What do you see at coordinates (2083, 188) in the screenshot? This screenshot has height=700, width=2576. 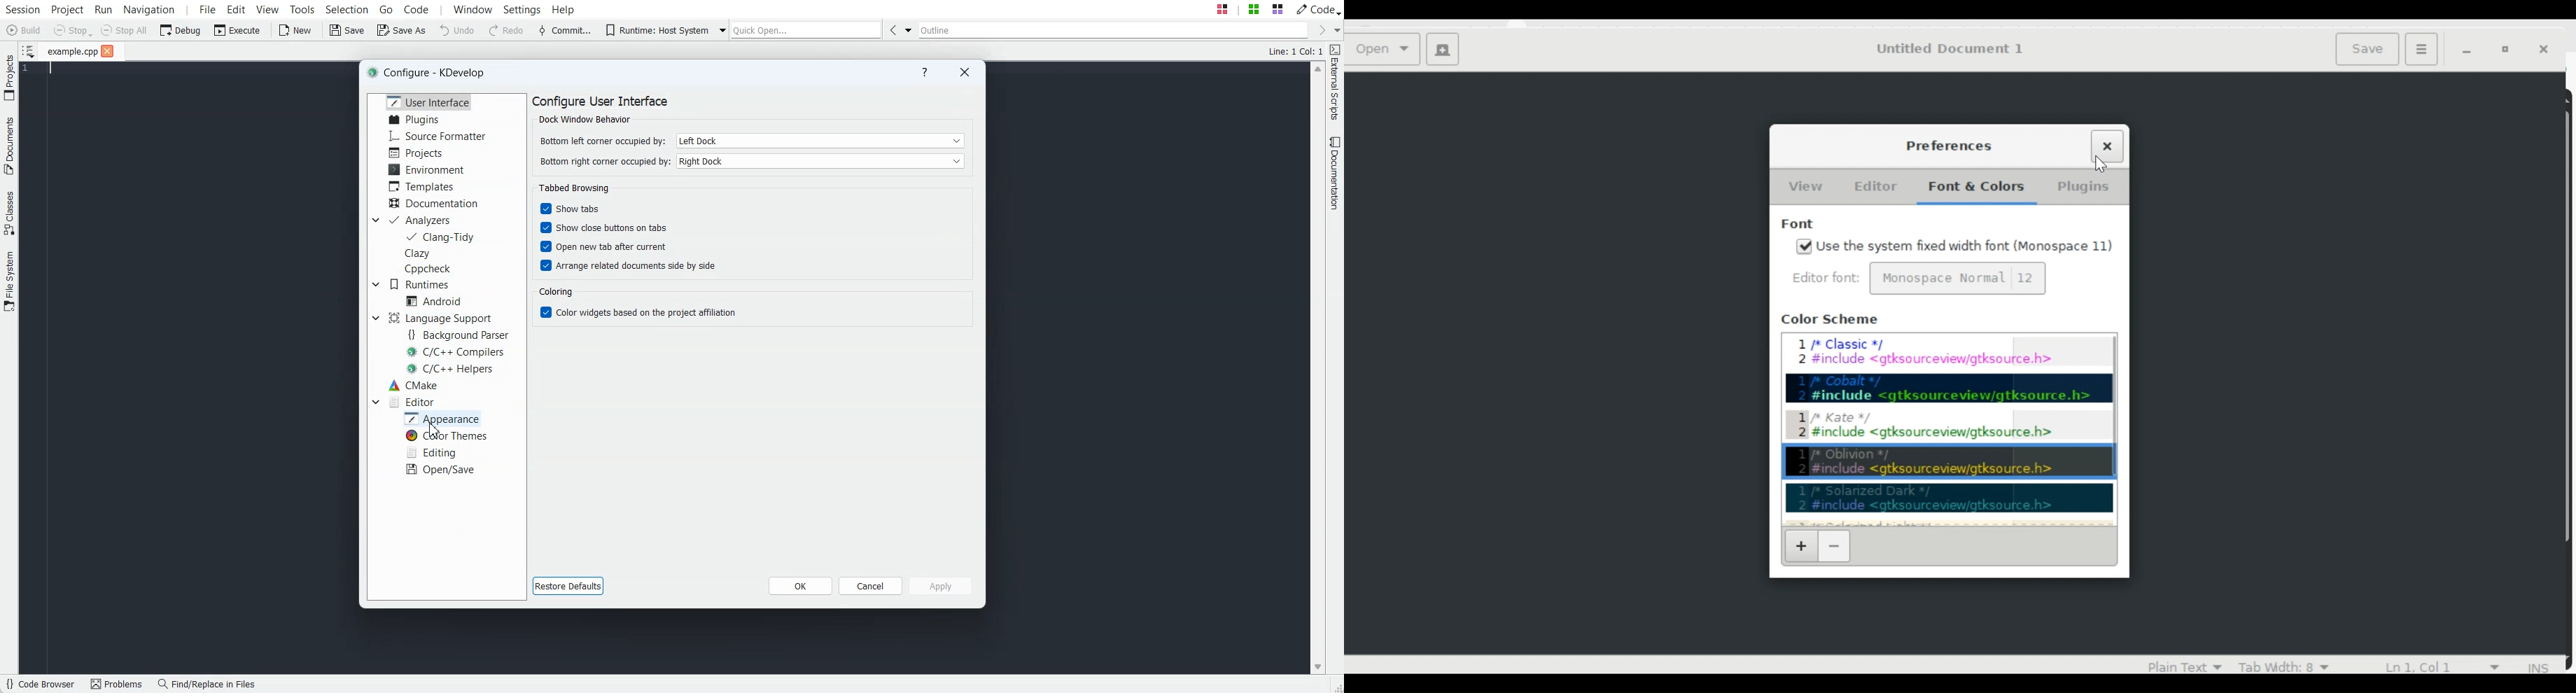 I see `Plugins` at bounding box center [2083, 188].